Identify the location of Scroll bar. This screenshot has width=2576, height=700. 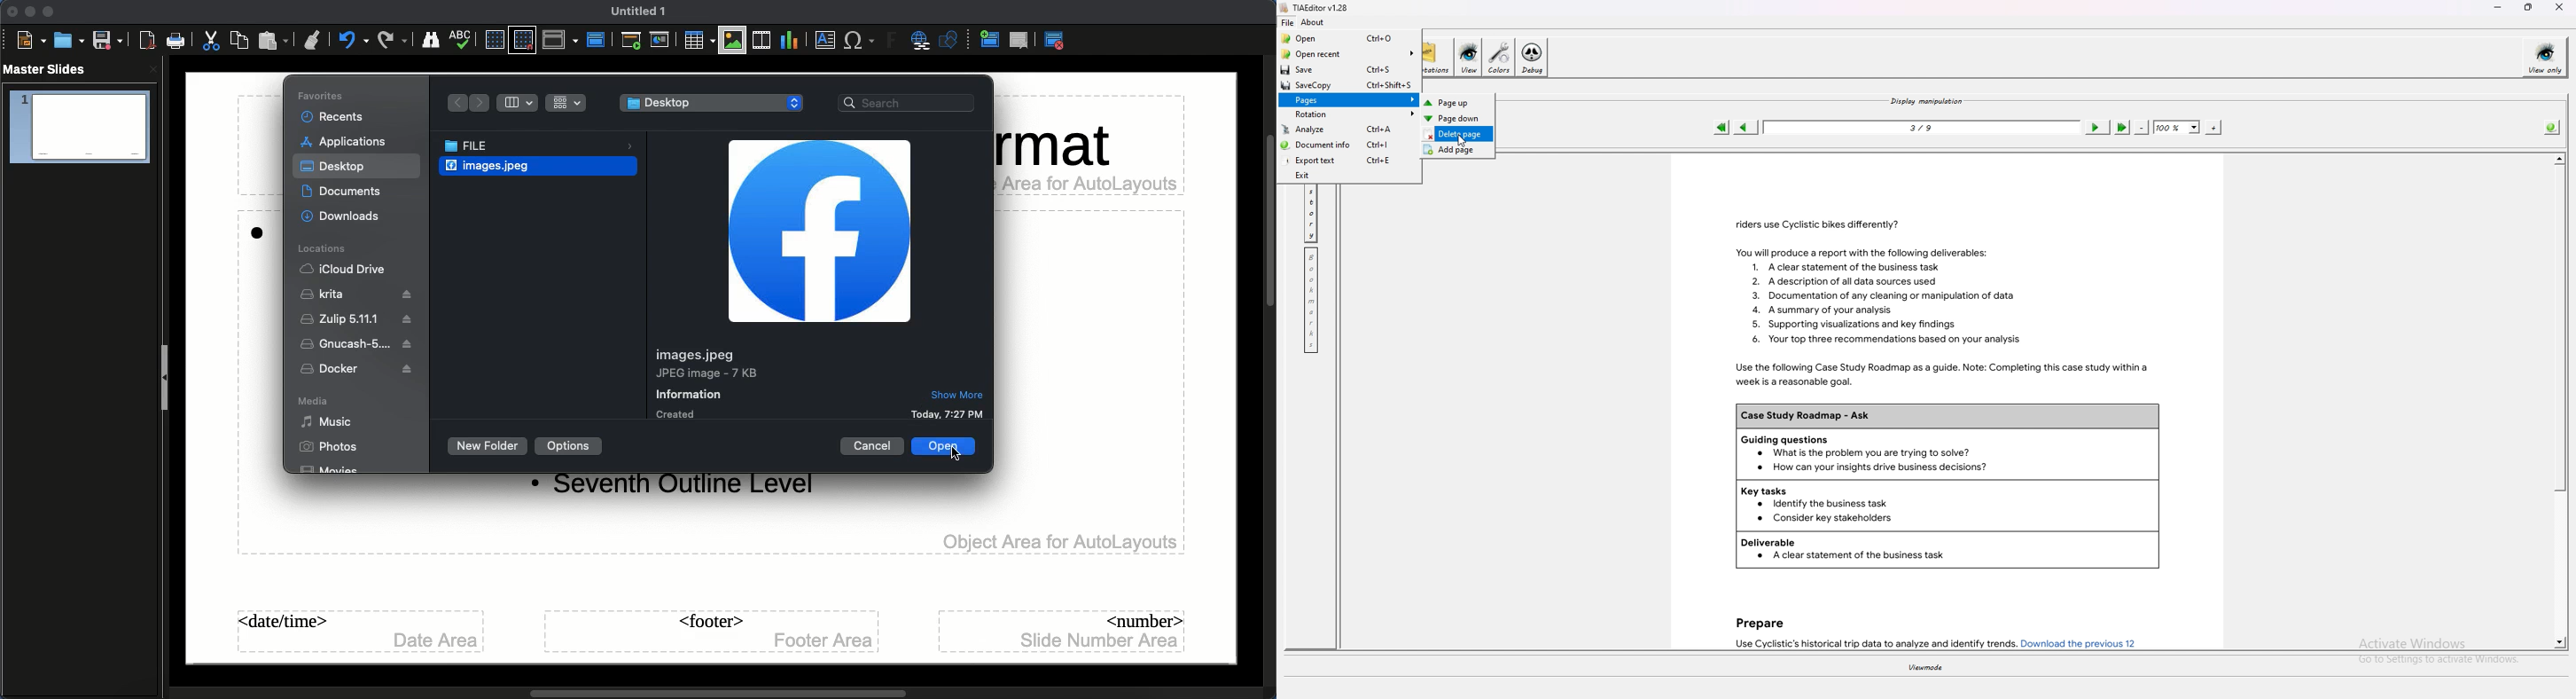
(1268, 221).